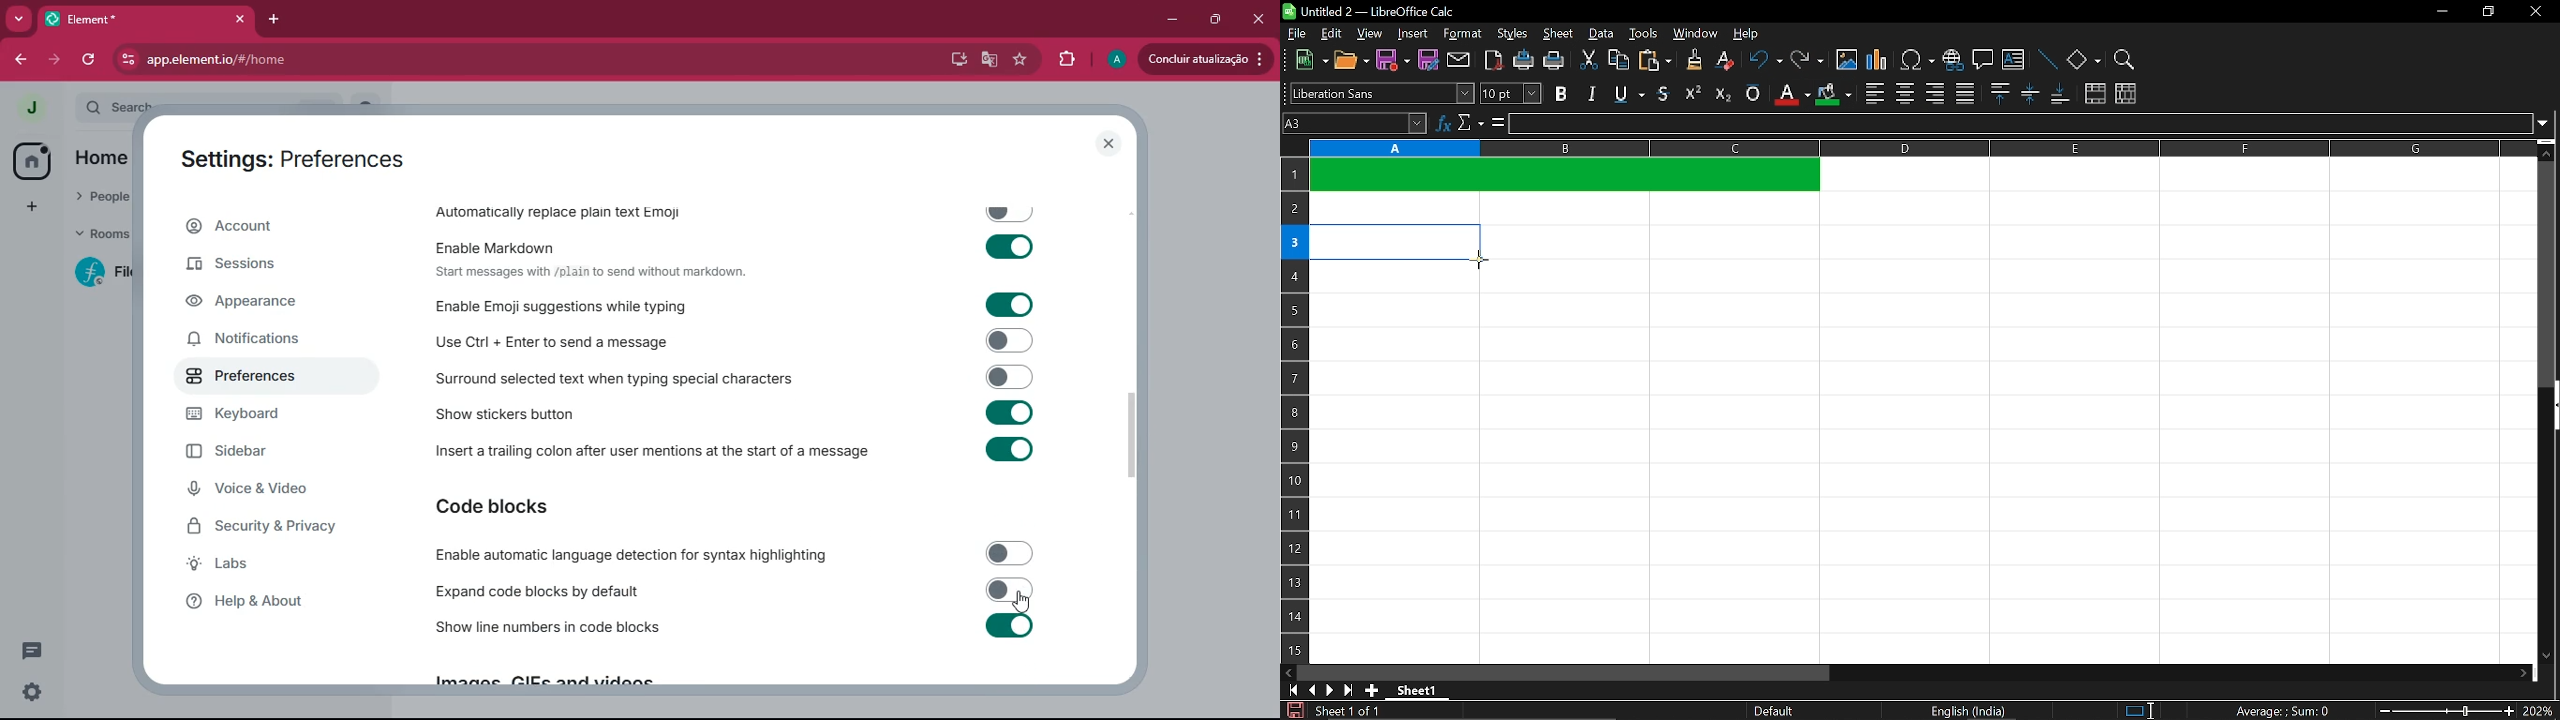 The image size is (2576, 728). I want to click on desktop, so click(956, 58).